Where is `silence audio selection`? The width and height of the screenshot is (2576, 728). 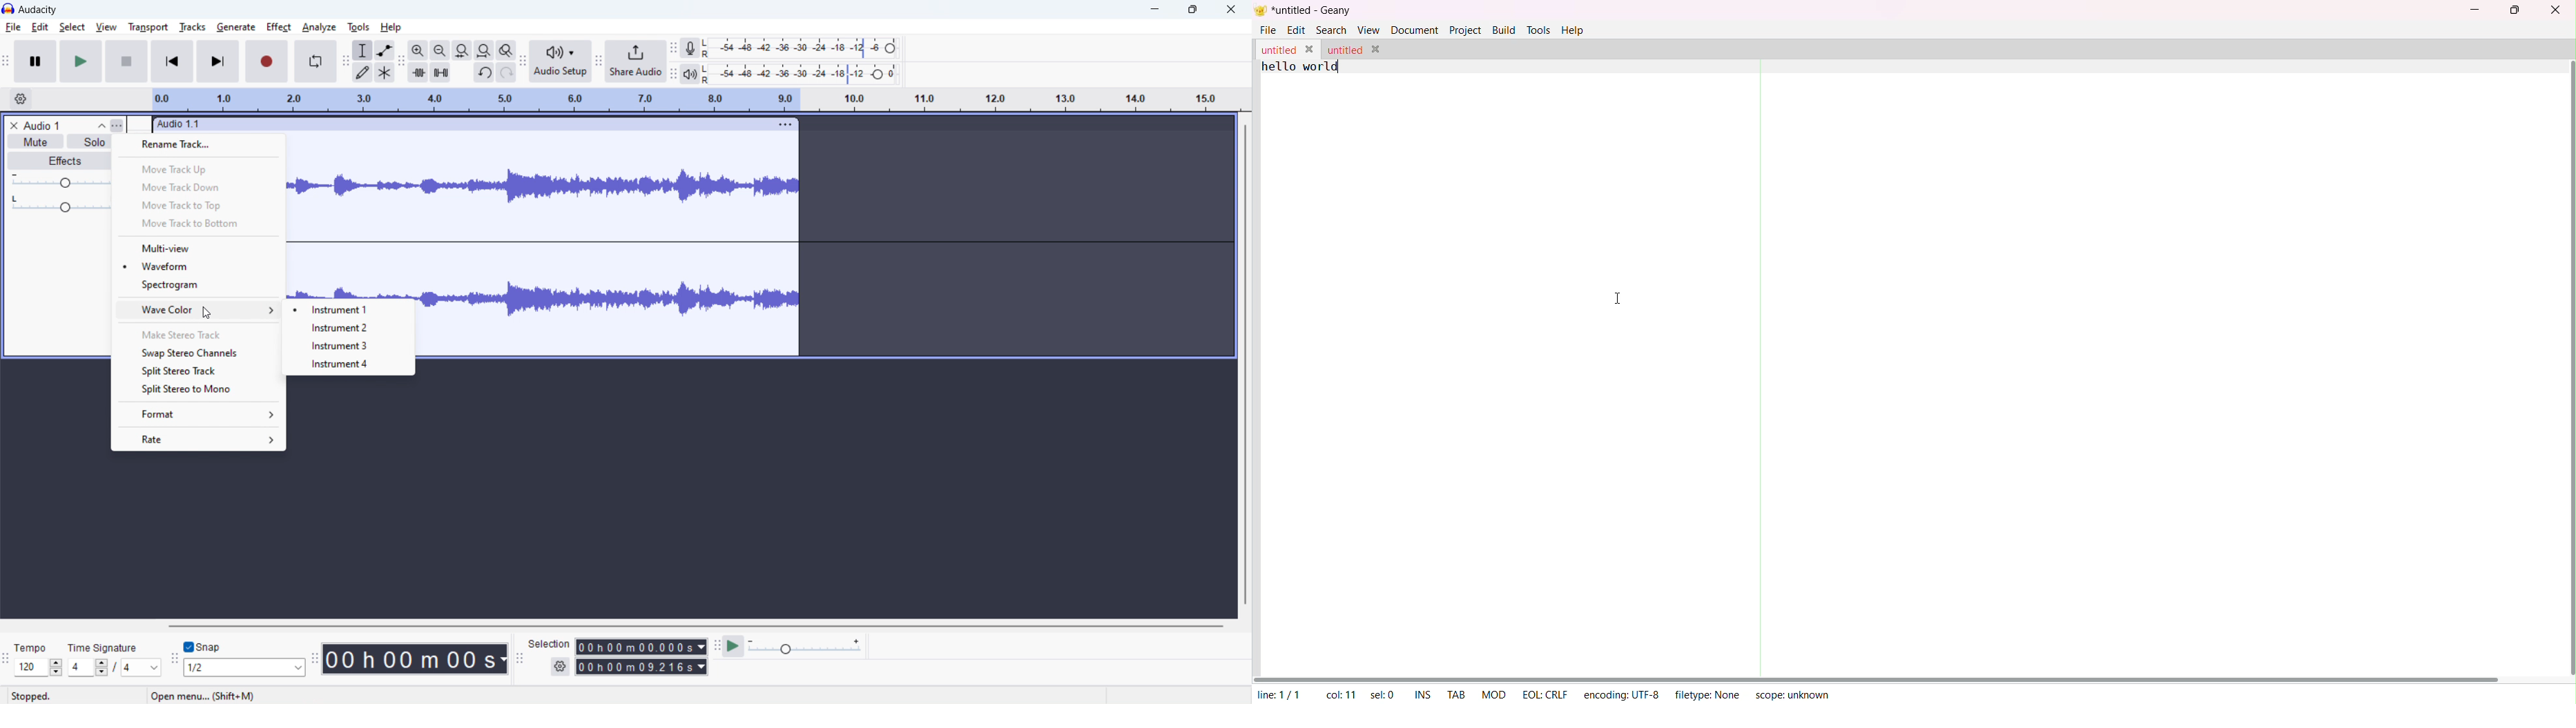 silence audio selection is located at coordinates (441, 72).